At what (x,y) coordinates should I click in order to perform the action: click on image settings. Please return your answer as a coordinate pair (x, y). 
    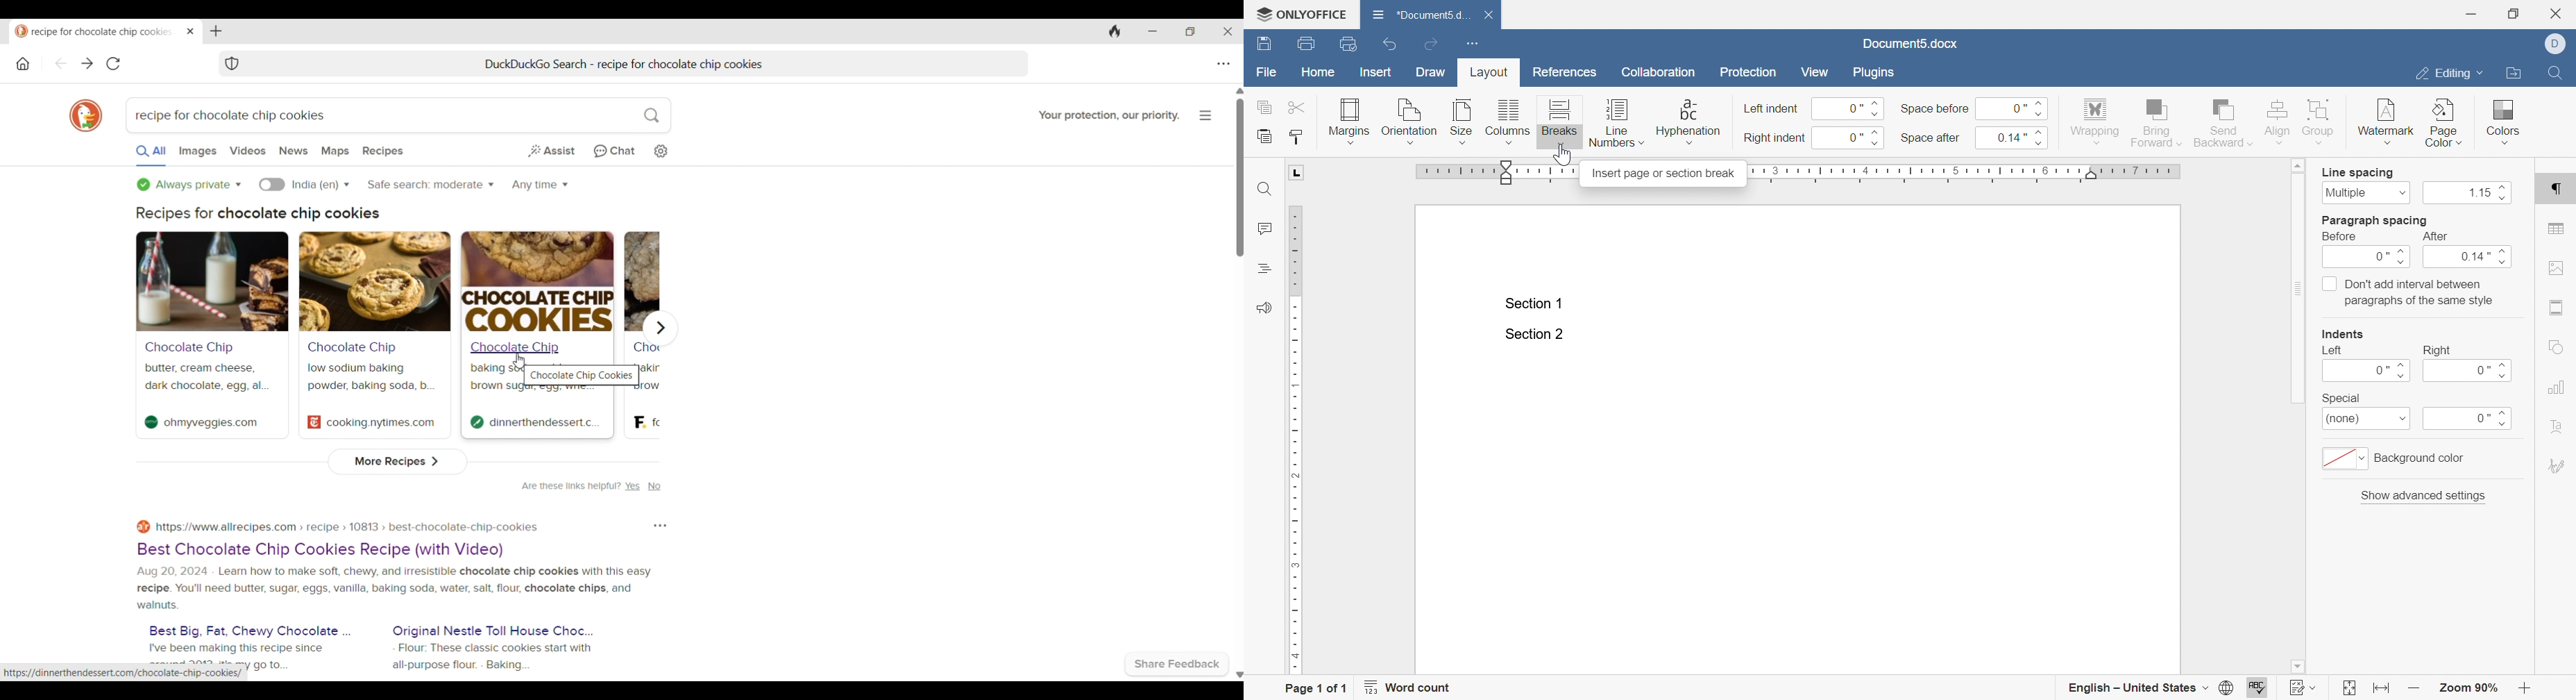
    Looking at the image, I should click on (2554, 267).